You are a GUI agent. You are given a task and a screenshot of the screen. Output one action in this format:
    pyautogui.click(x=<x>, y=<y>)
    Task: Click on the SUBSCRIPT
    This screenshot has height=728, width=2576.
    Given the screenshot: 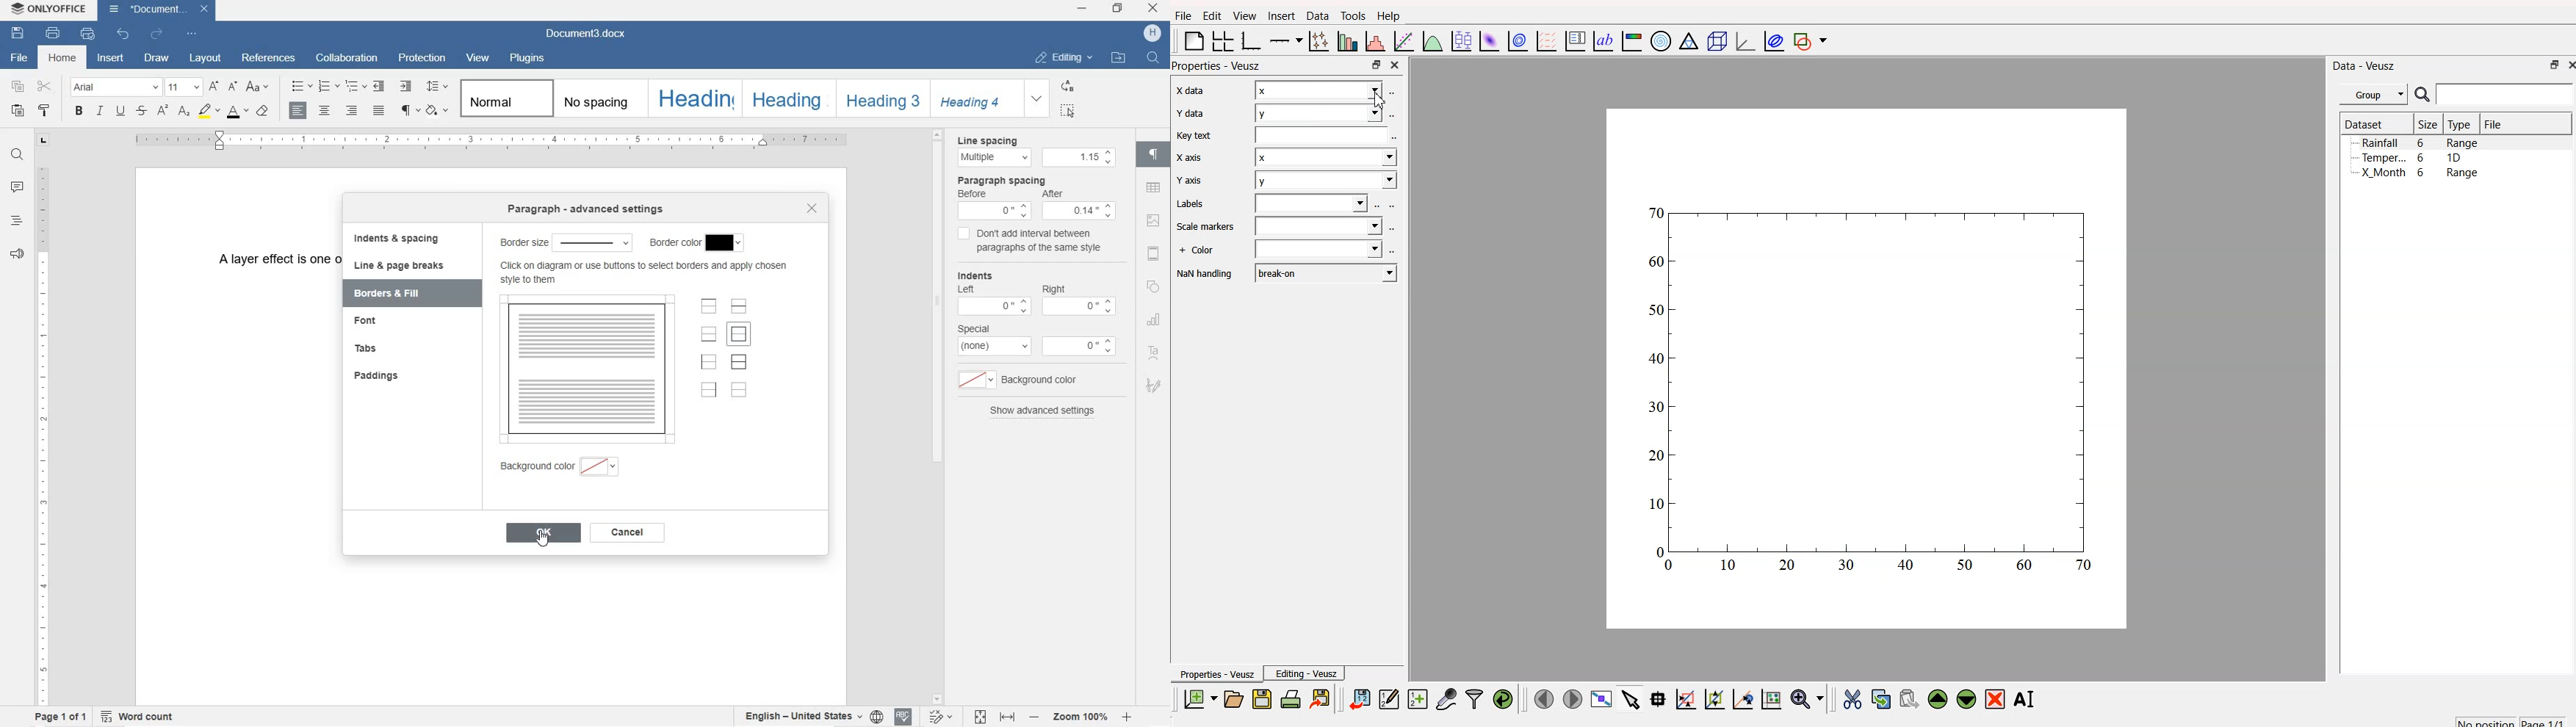 What is the action you would take?
    pyautogui.click(x=183, y=111)
    